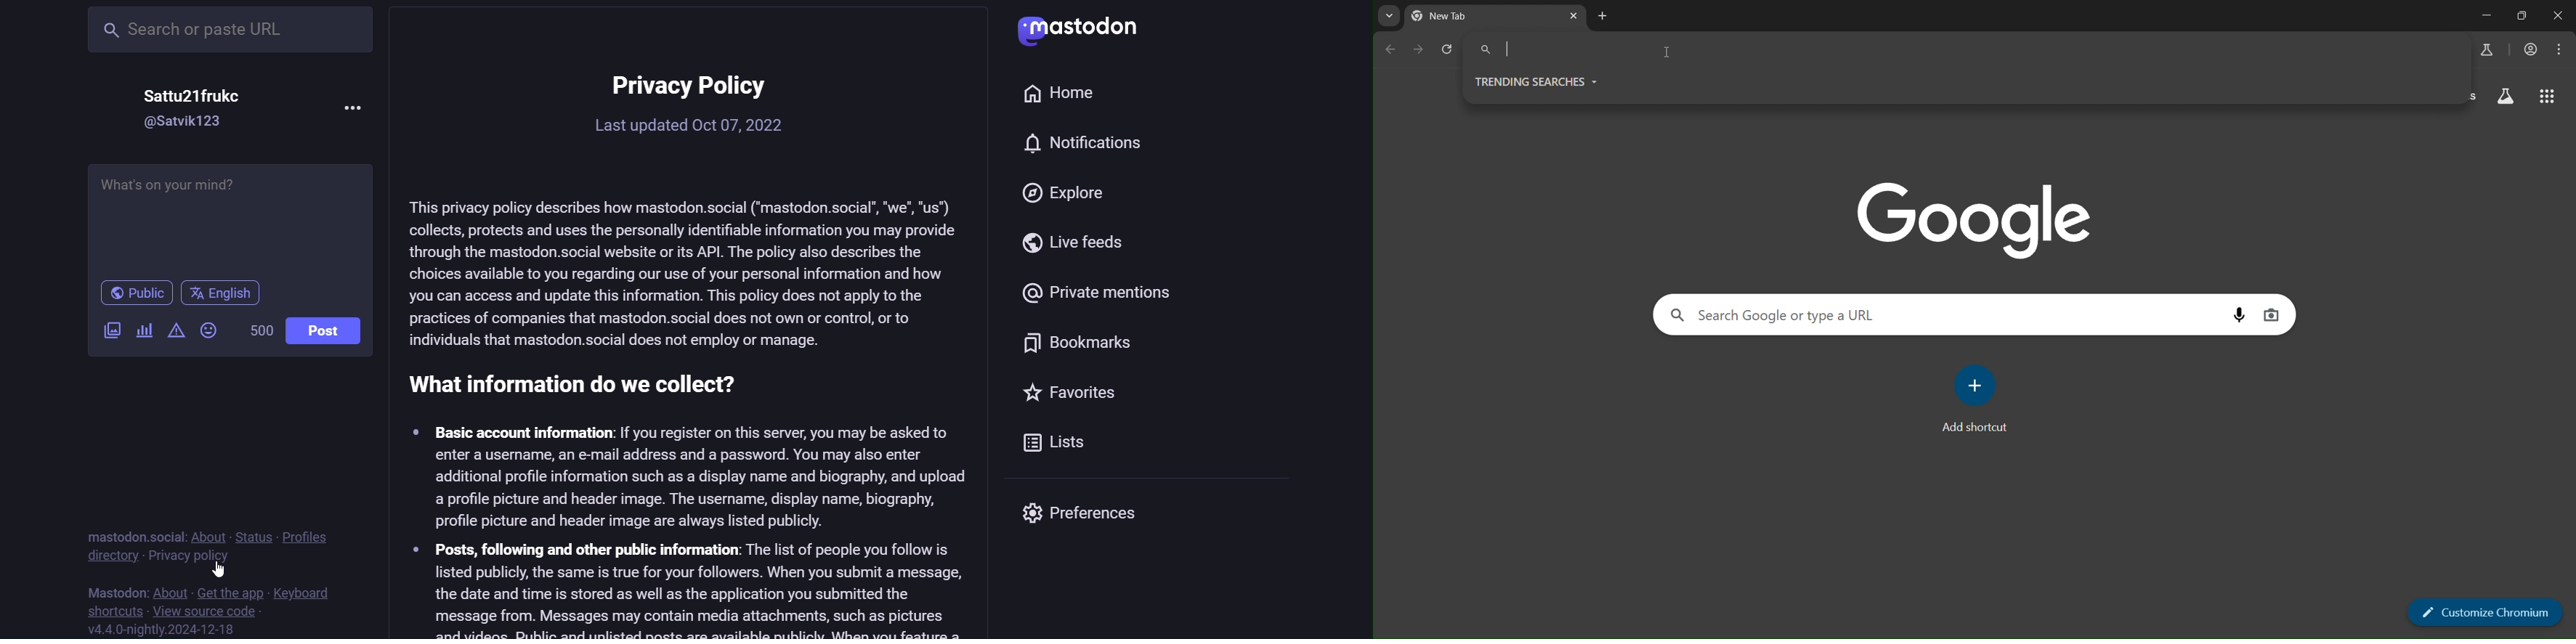  Describe the element at coordinates (222, 569) in the screenshot. I see `cursor` at that location.